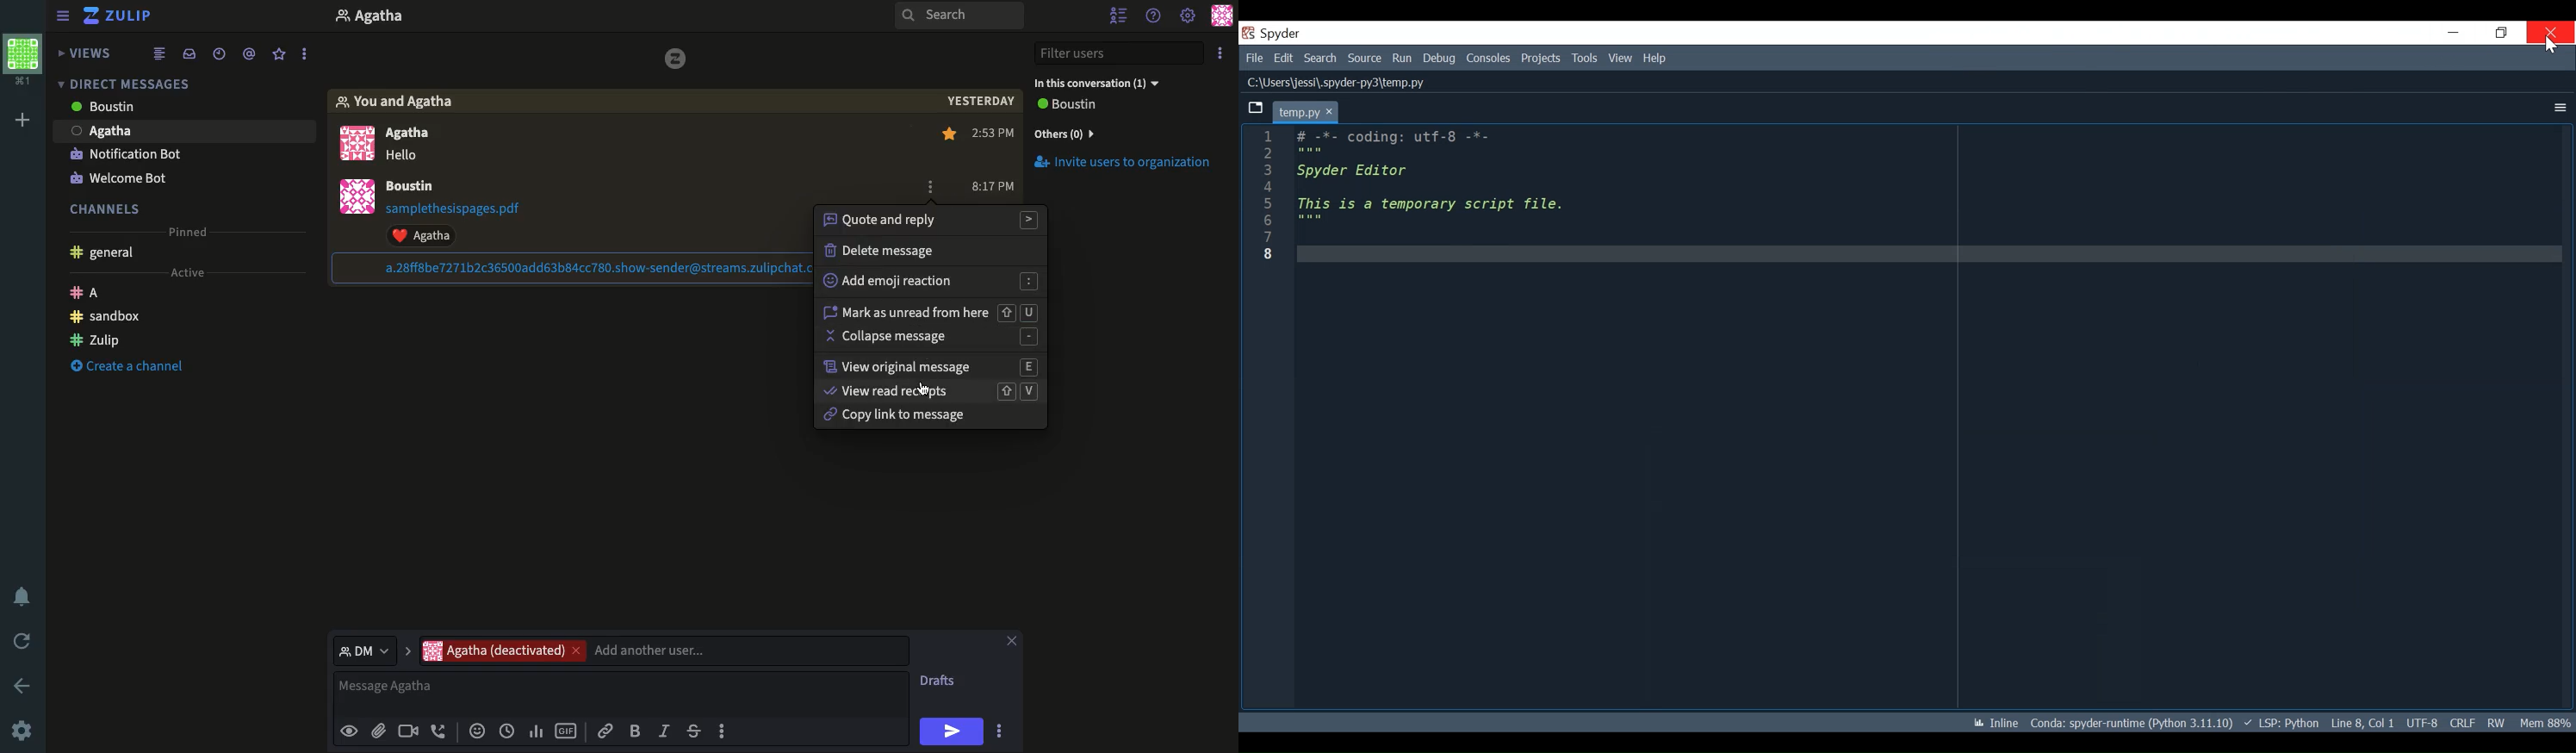  What do you see at coordinates (510, 731) in the screenshot?
I see `Add global time` at bounding box center [510, 731].